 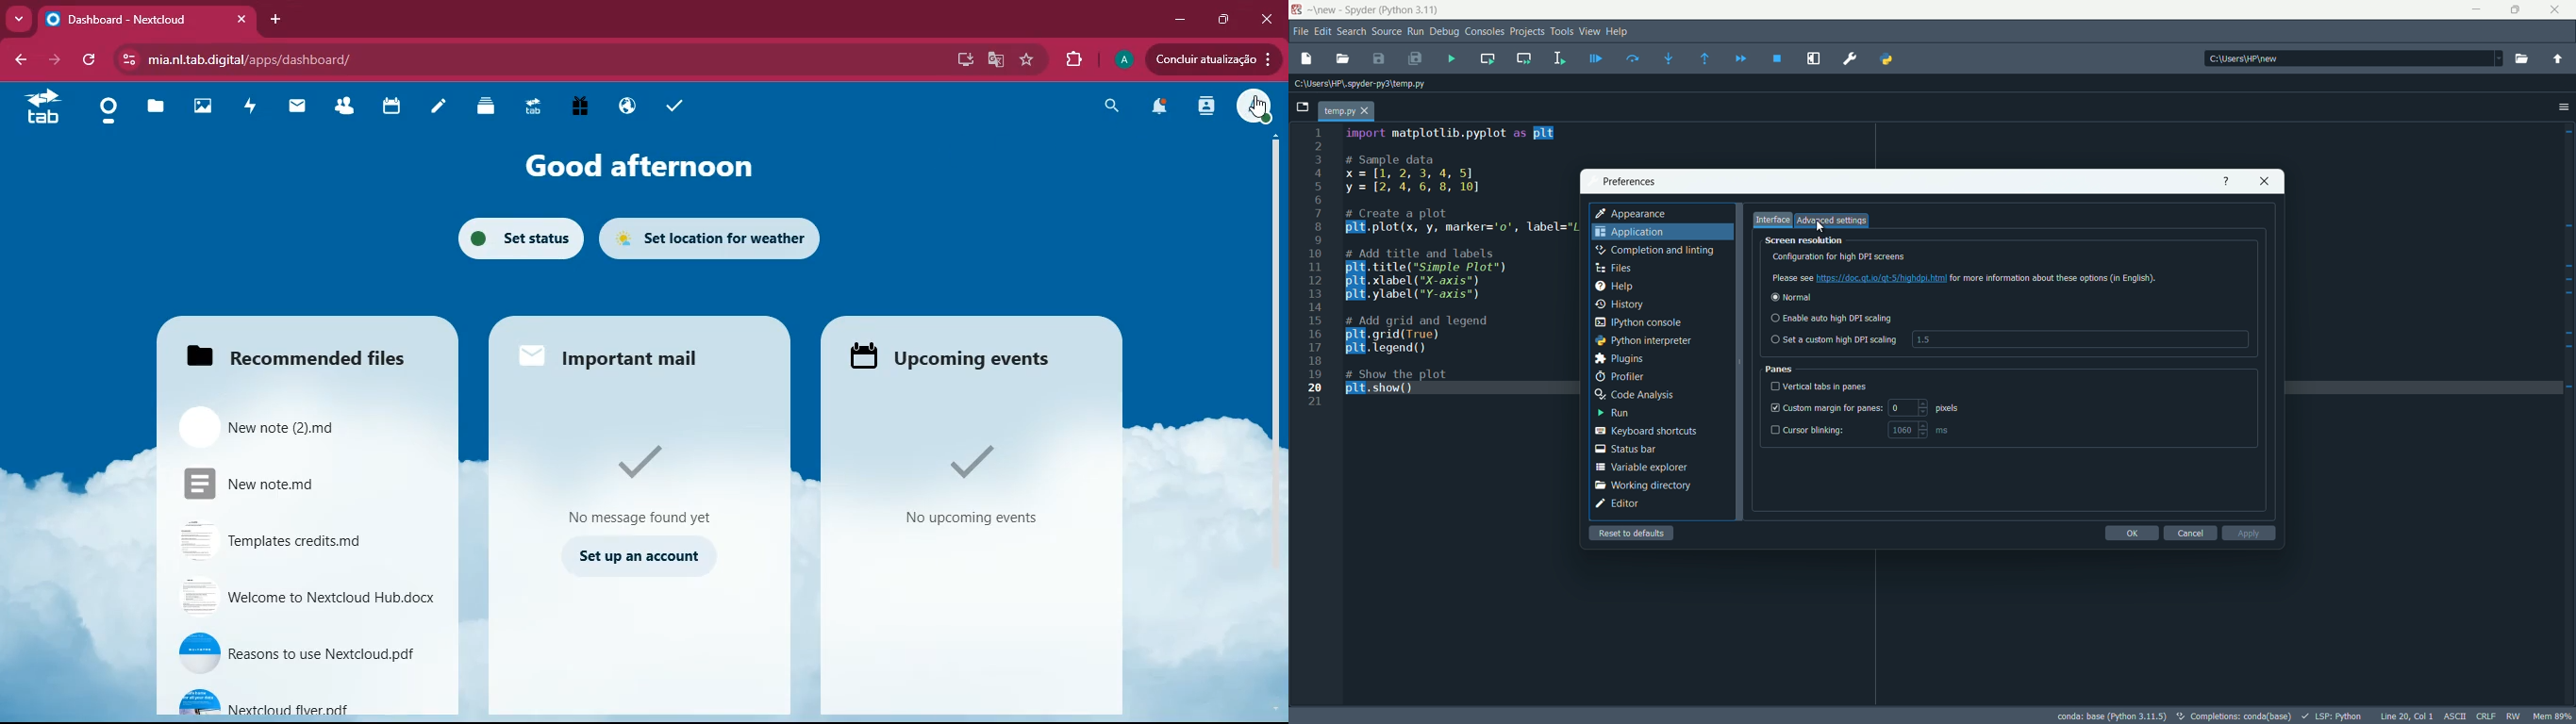 What do you see at coordinates (1825, 408) in the screenshot?
I see `custom margin for panes` at bounding box center [1825, 408].